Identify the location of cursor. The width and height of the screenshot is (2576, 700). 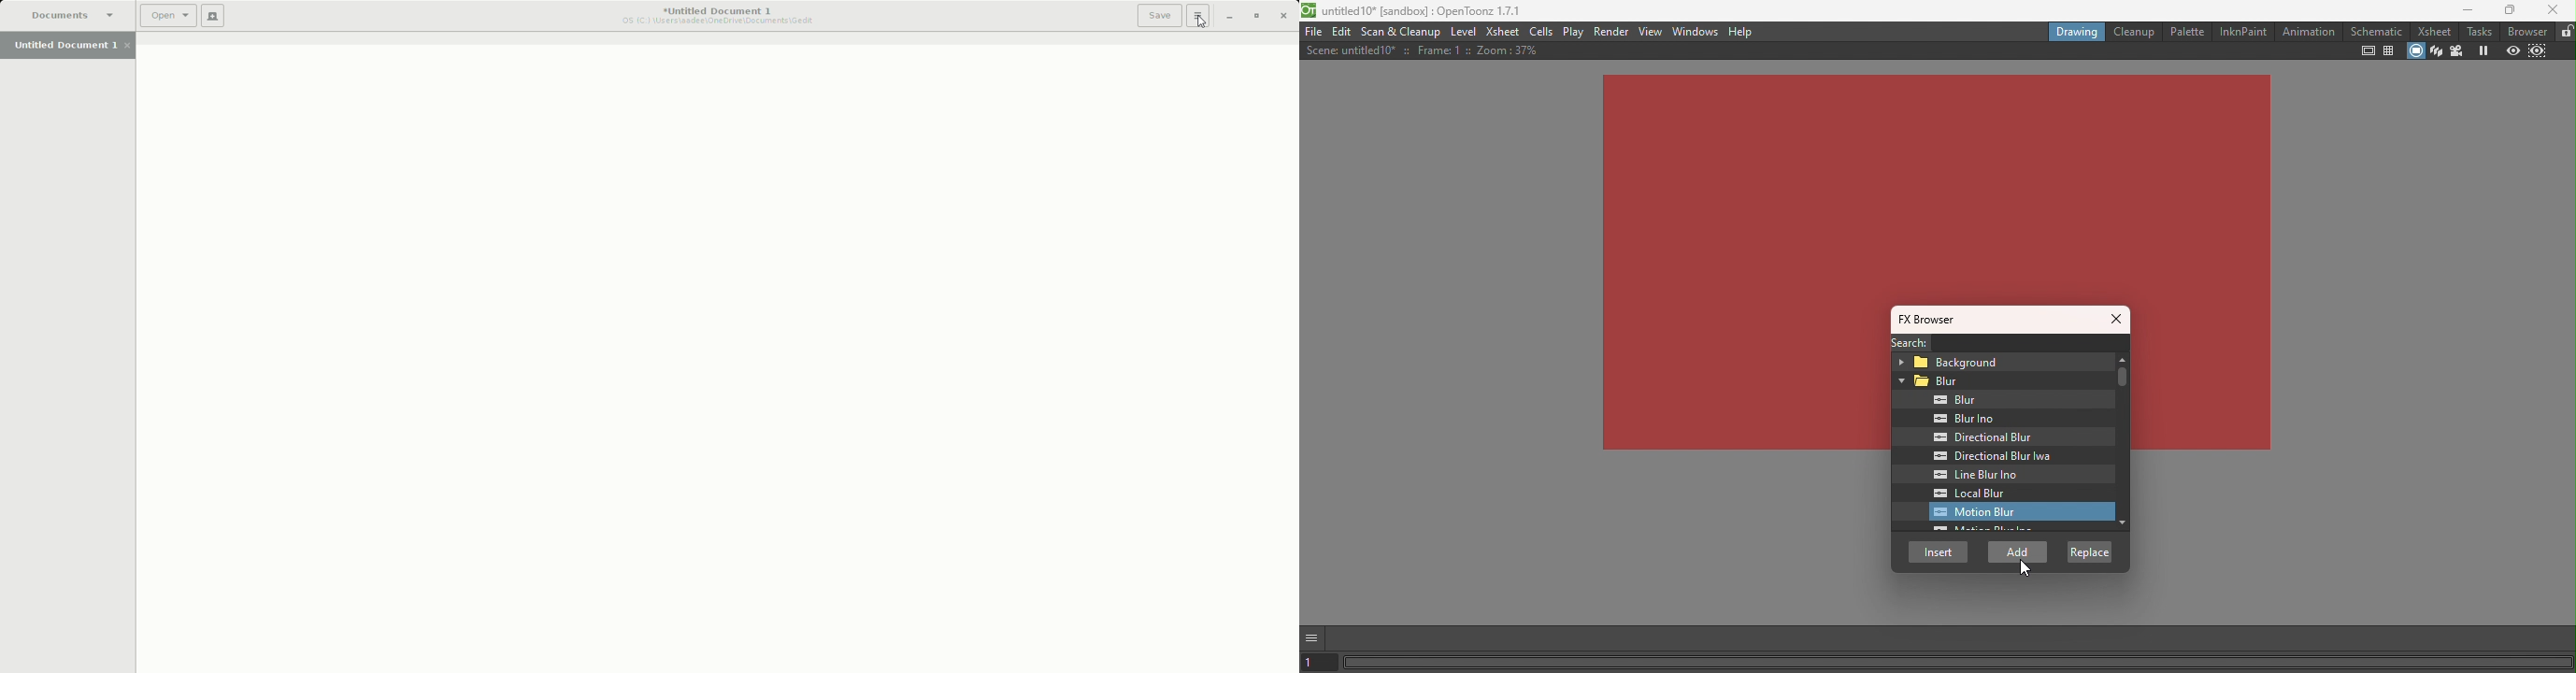
(2025, 569).